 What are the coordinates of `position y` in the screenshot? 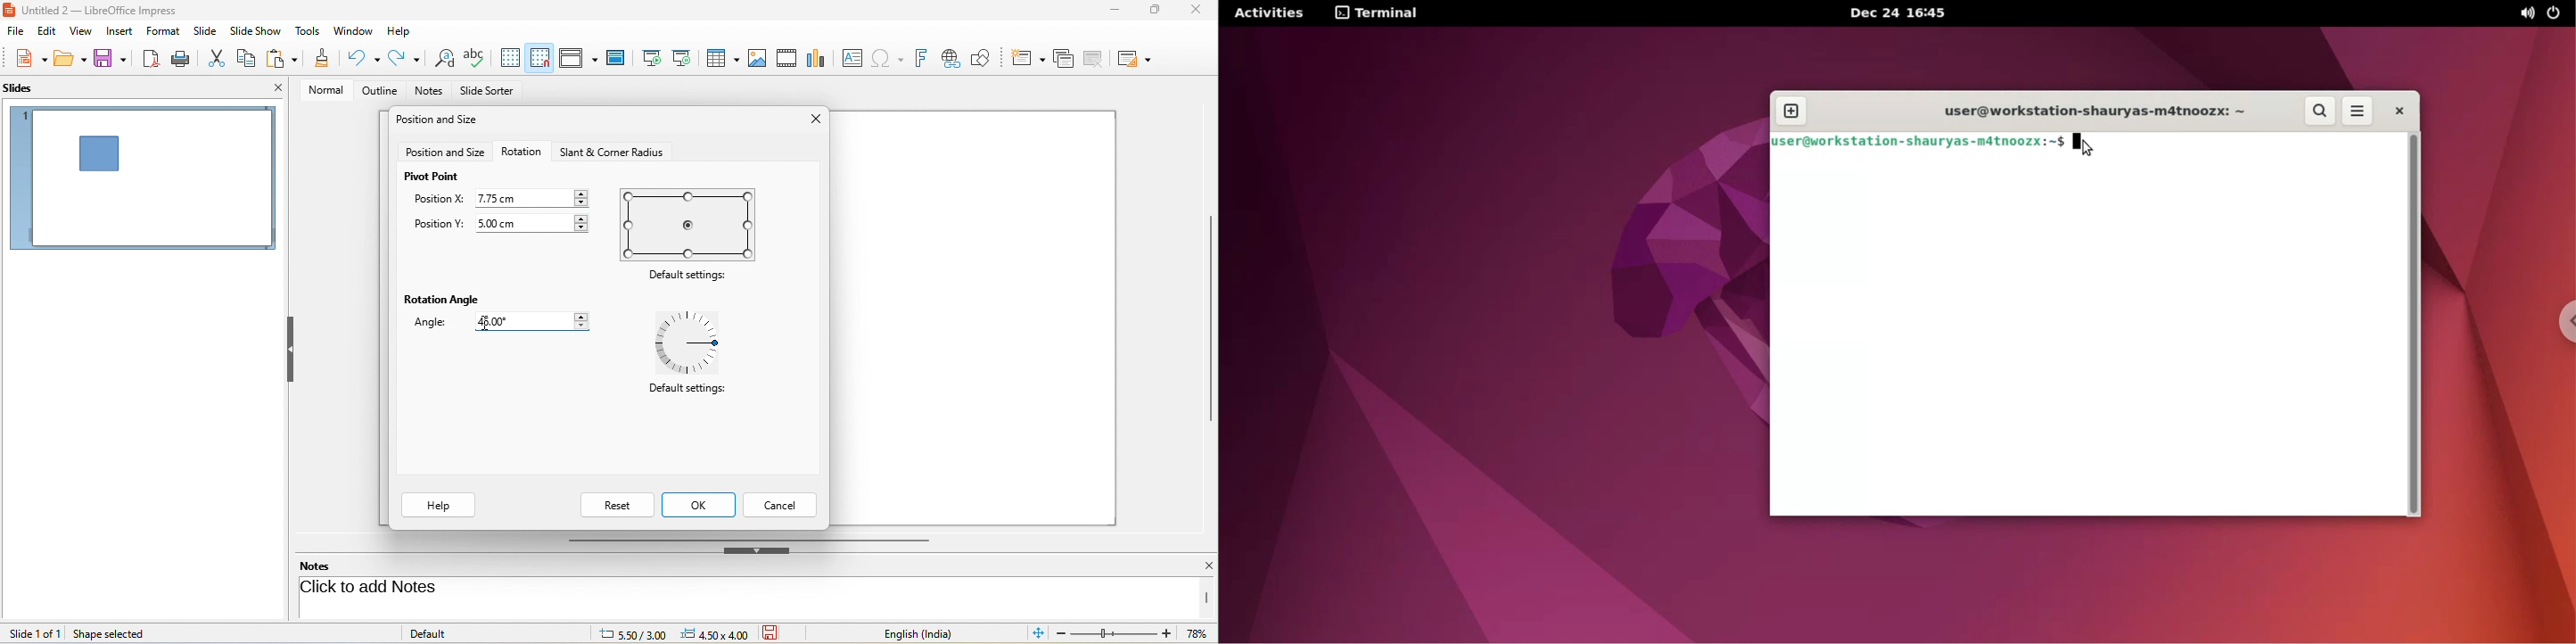 It's located at (438, 226).